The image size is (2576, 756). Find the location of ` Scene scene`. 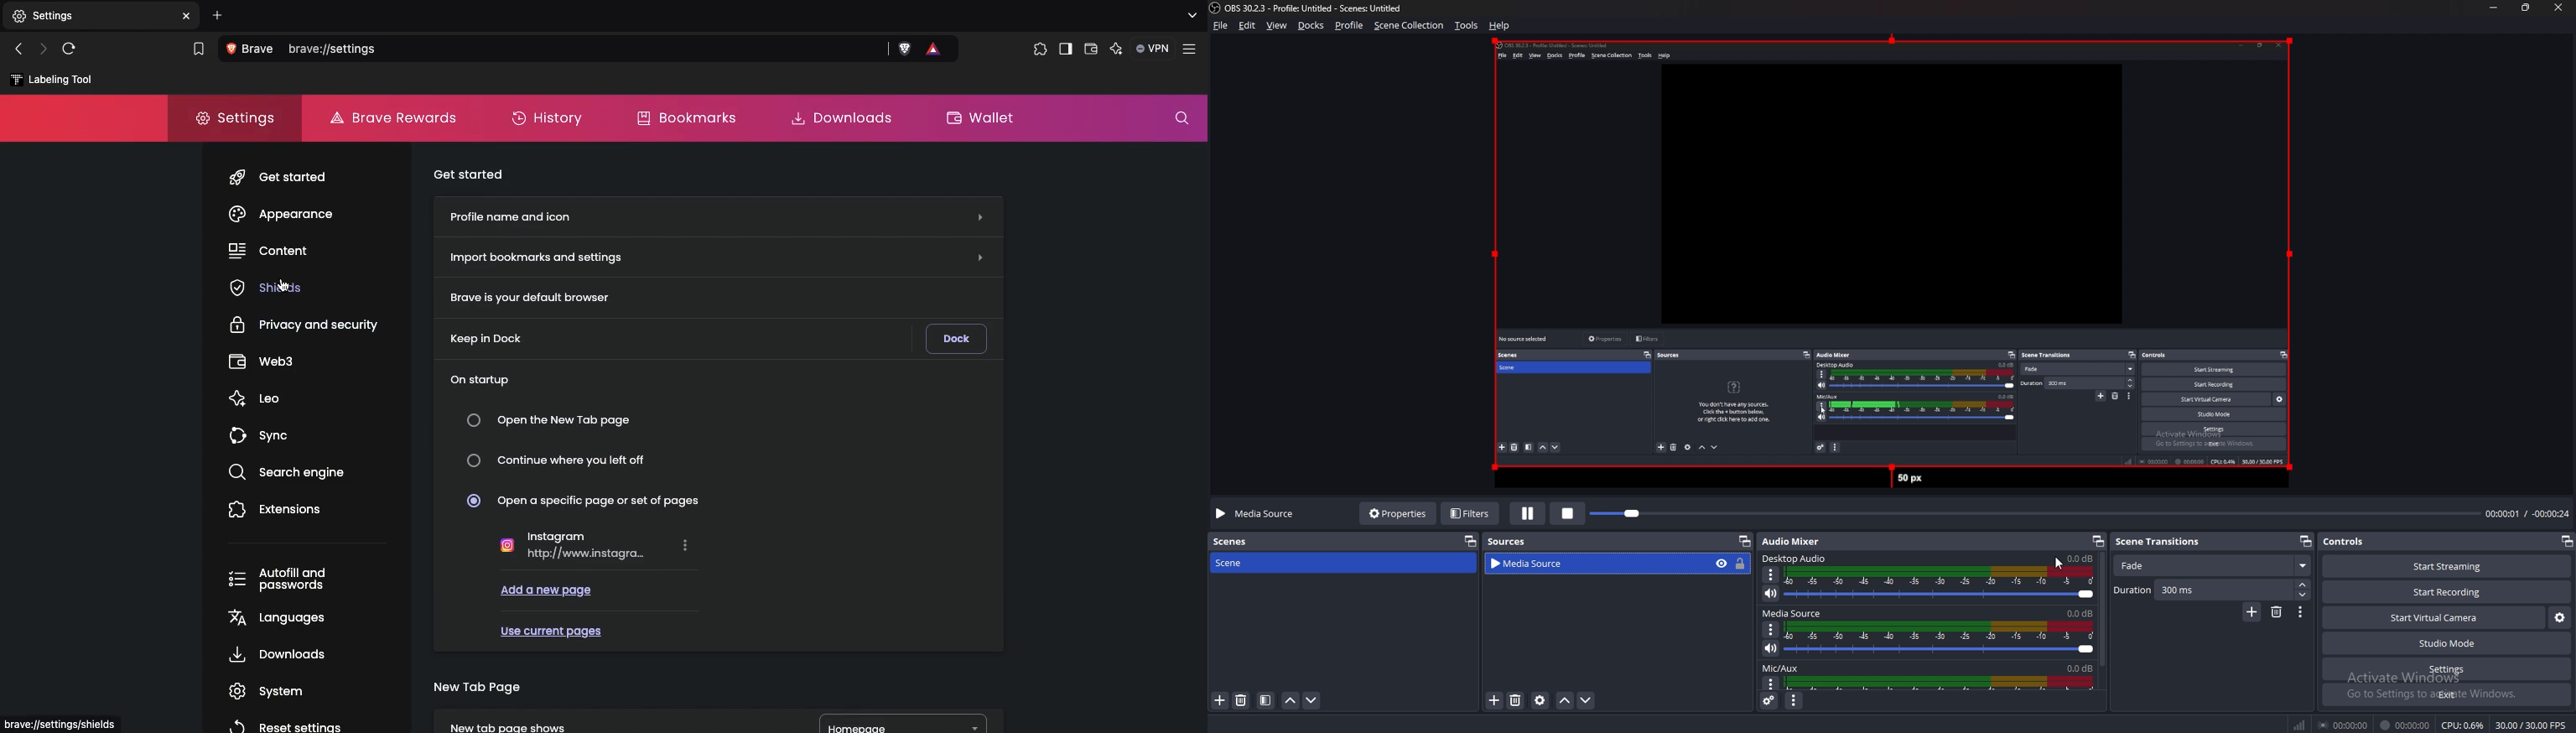

 Scene scene is located at coordinates (1239, 561).